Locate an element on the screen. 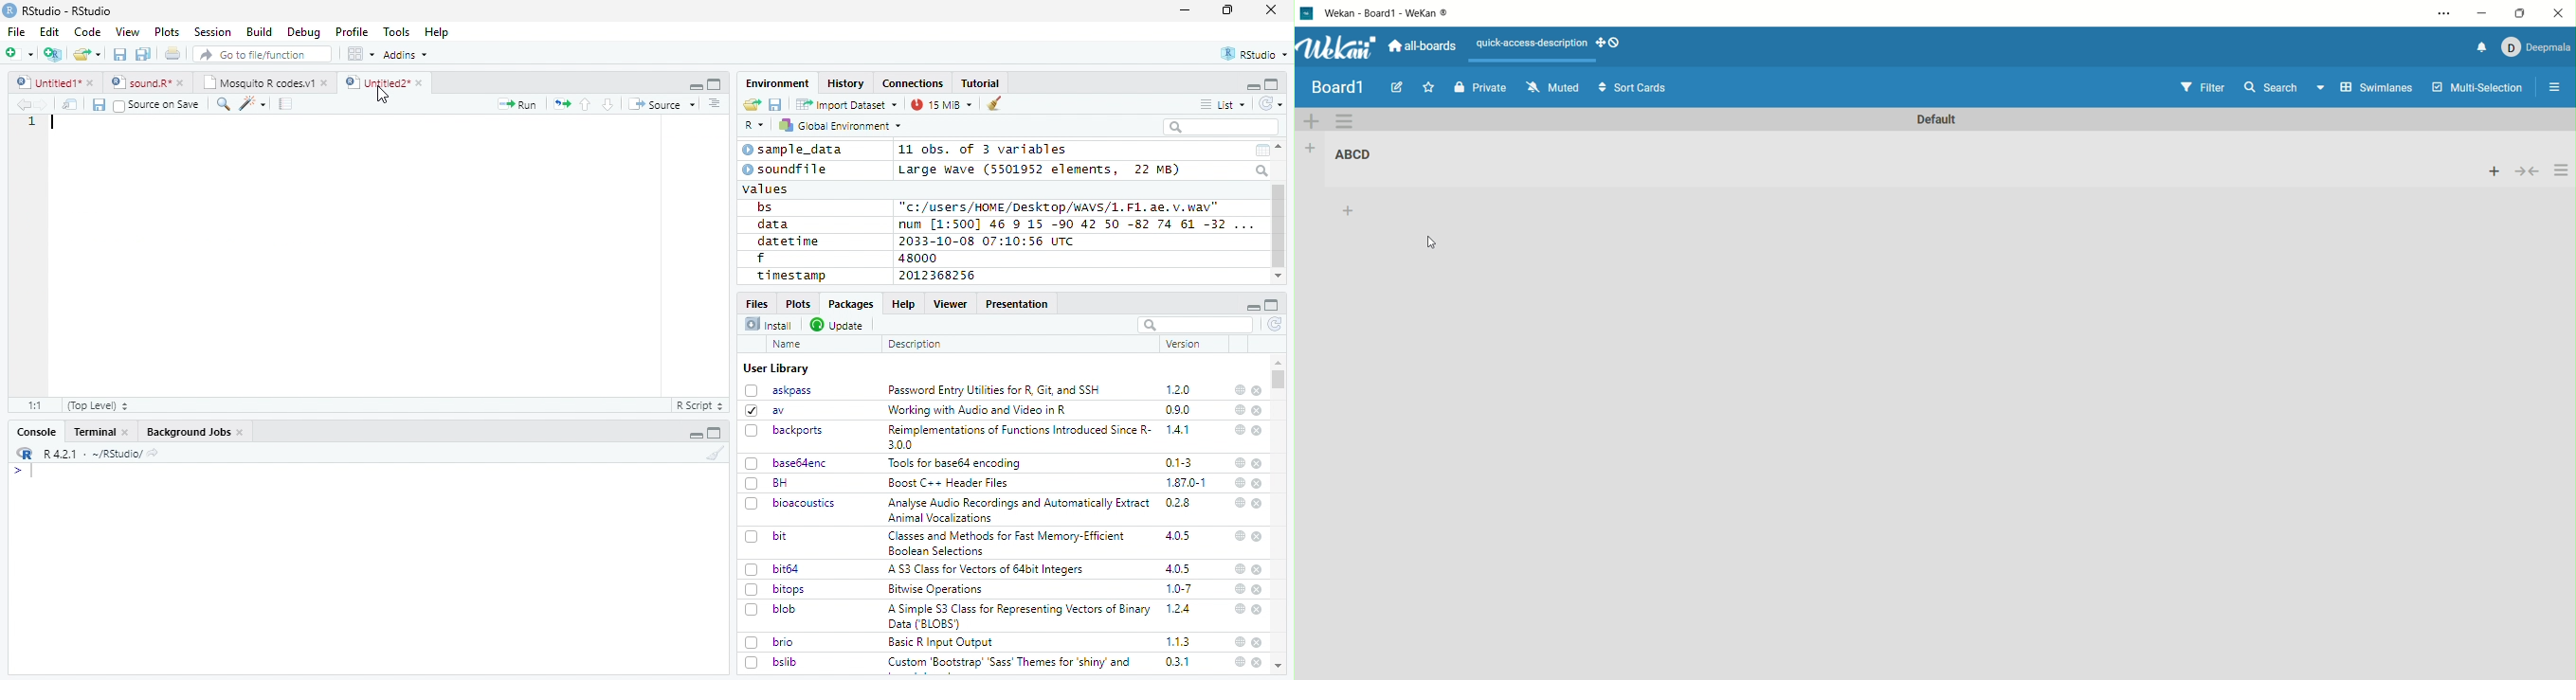  Print is located at coordinates (173, 53).